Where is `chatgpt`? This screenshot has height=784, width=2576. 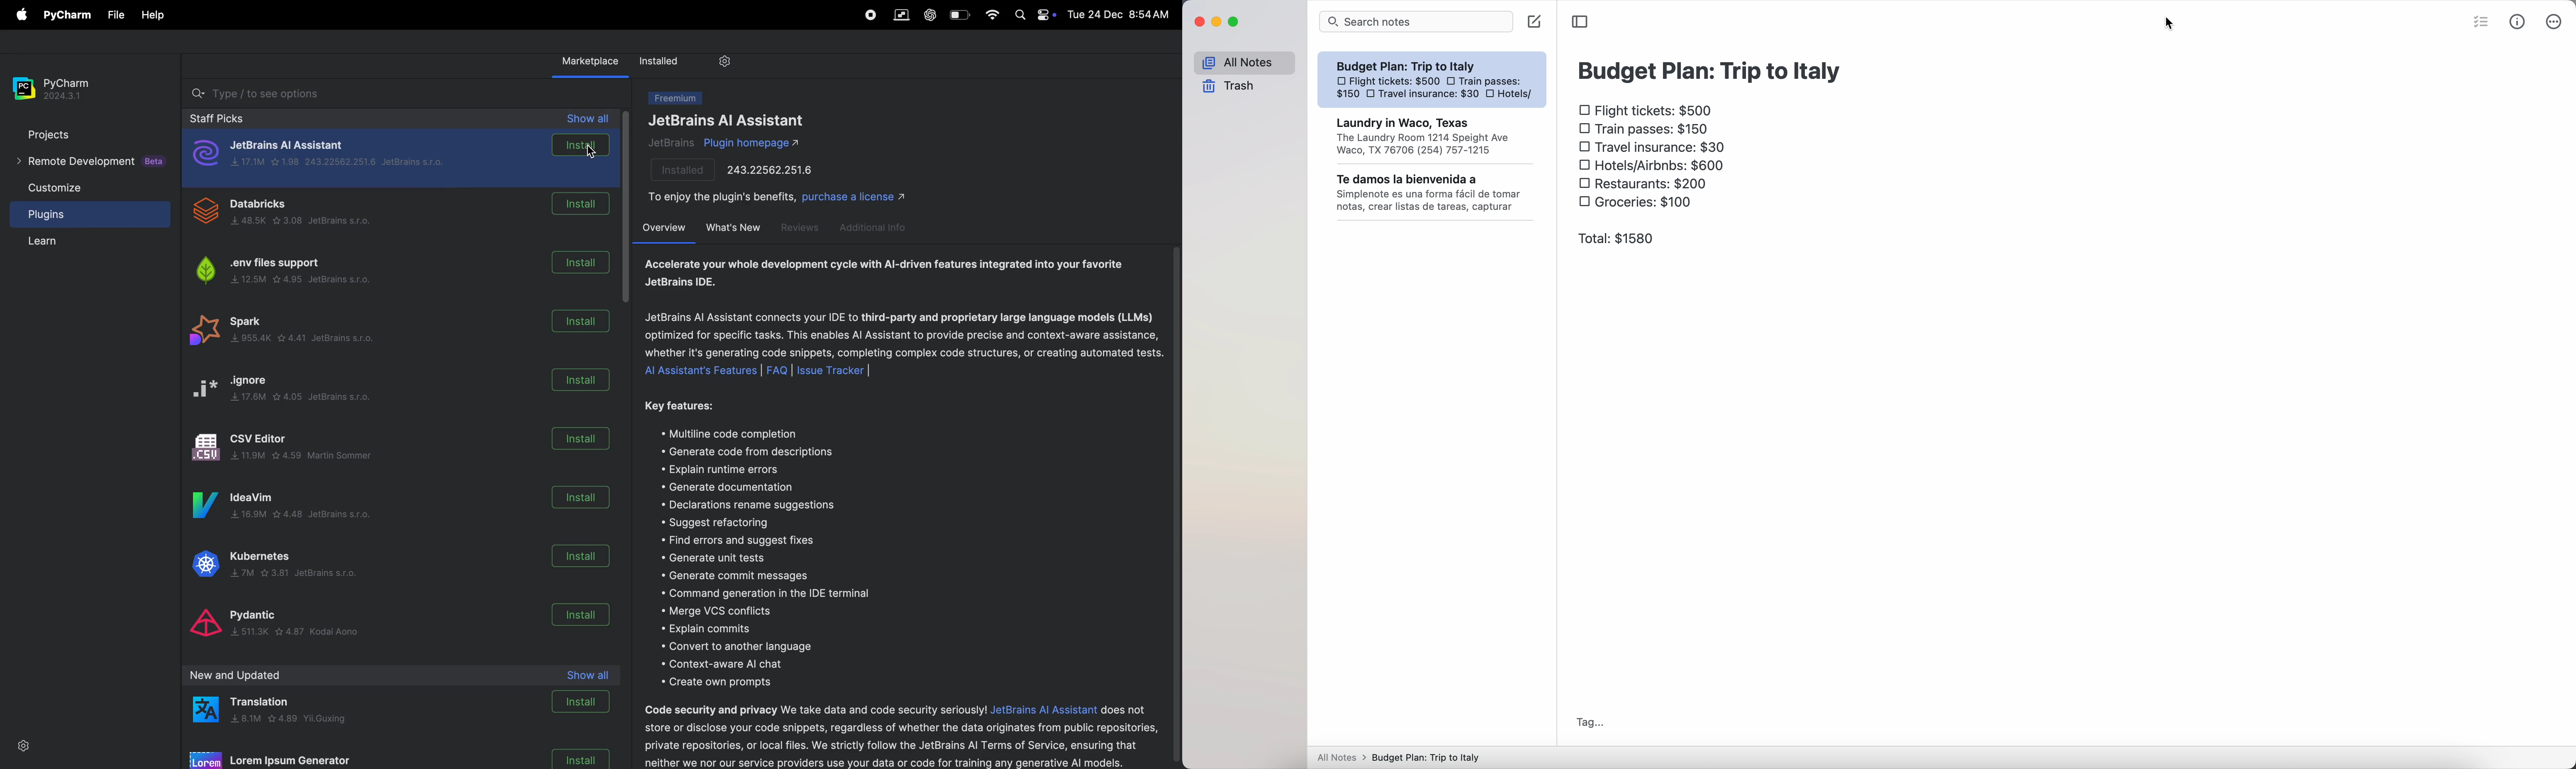 chatgpt is located at coordinates (928, 13).